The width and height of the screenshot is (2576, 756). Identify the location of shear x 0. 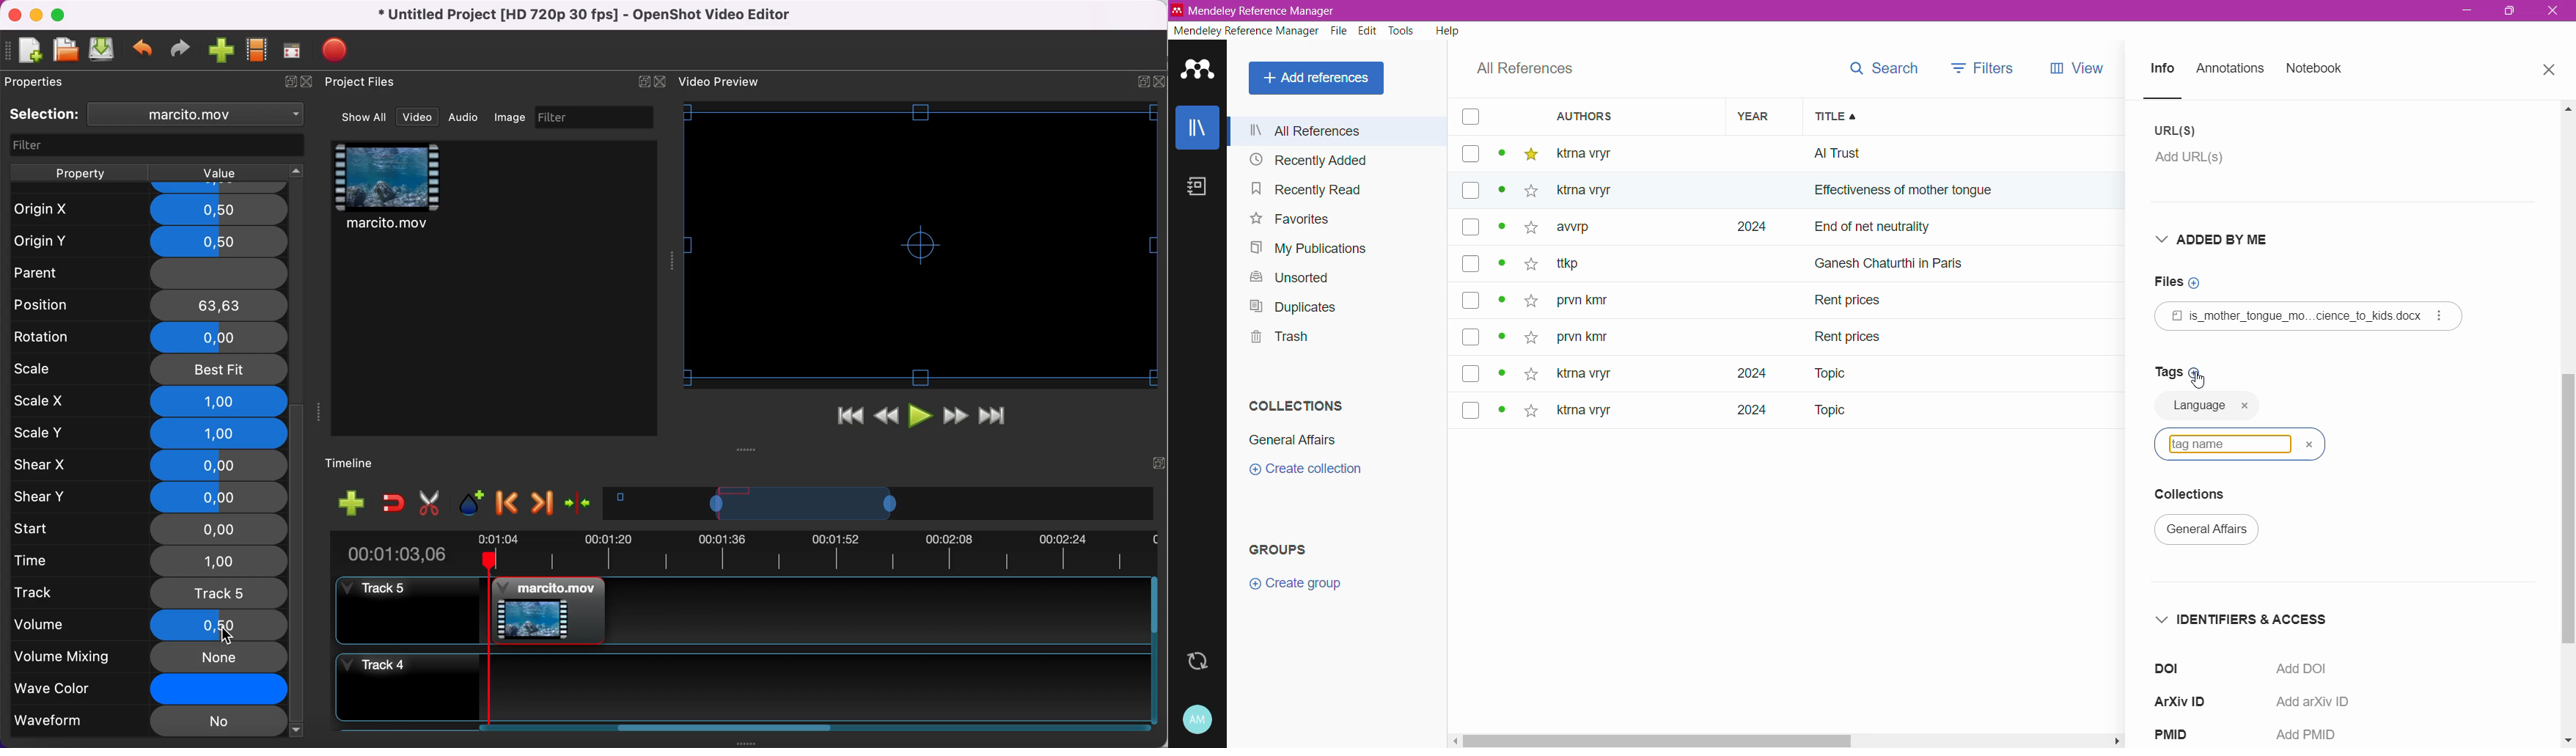
(149, 466).